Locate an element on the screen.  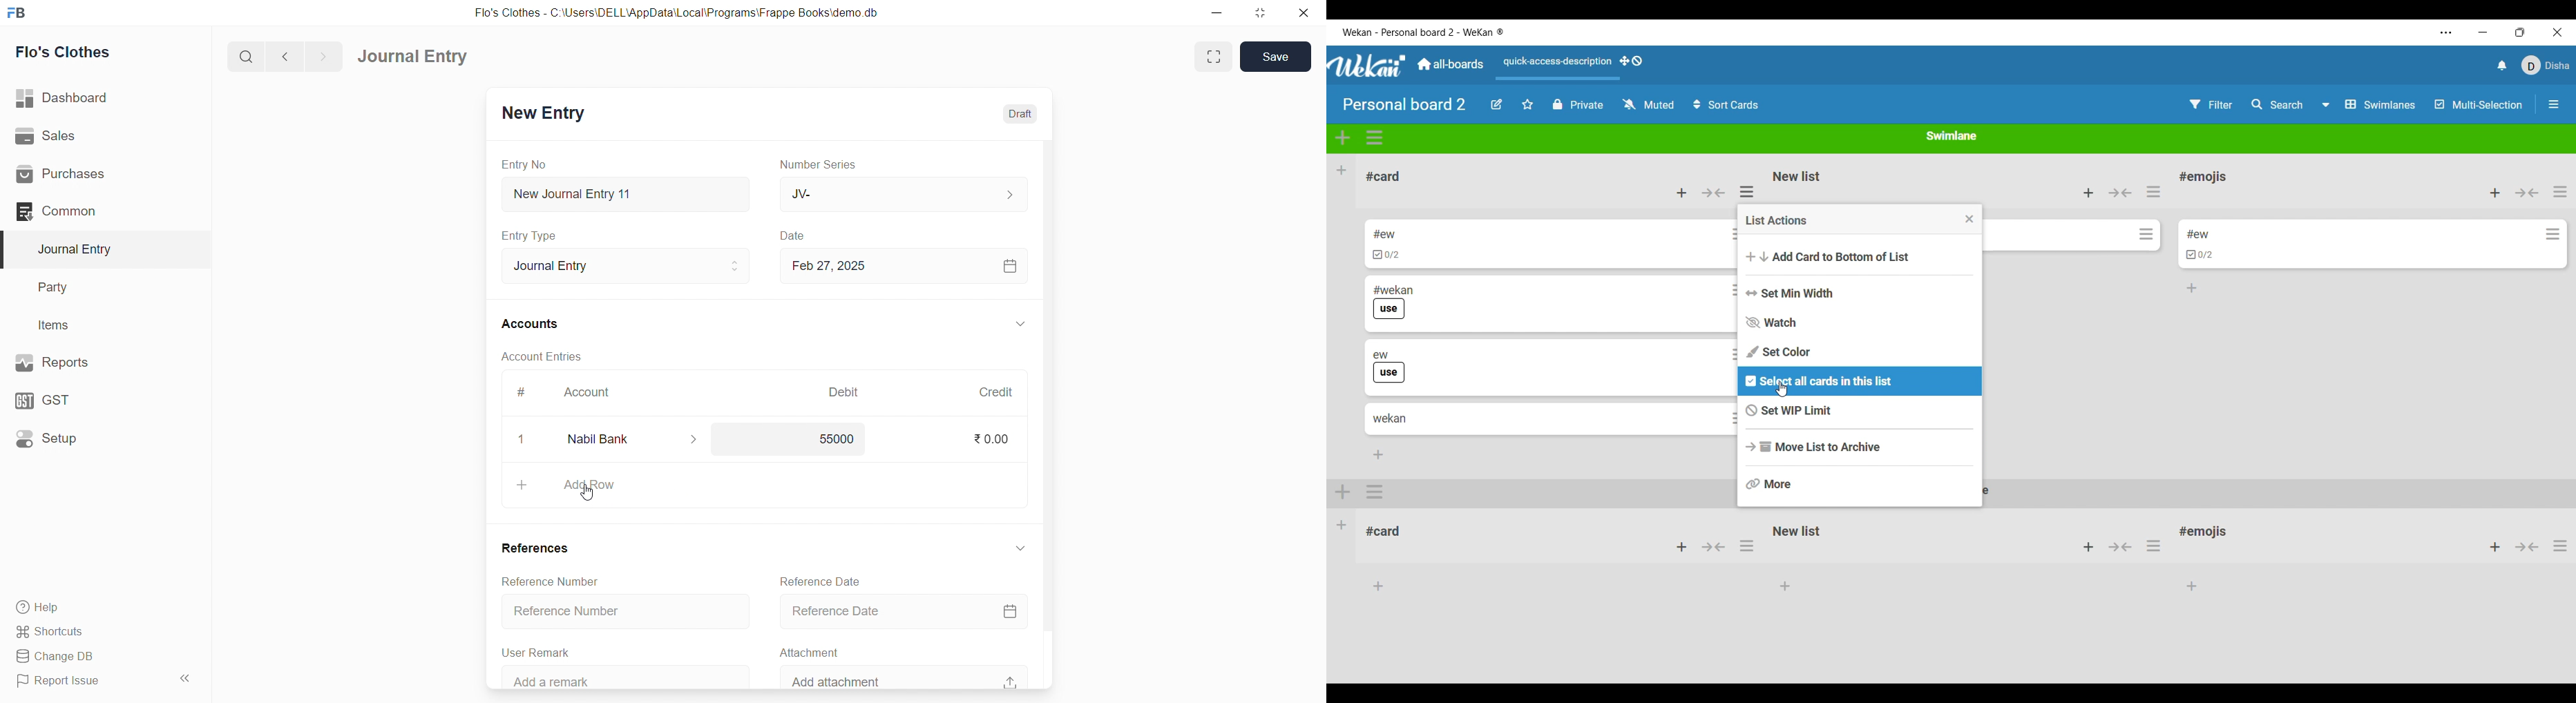
selected is located at coordinates (8, 249).